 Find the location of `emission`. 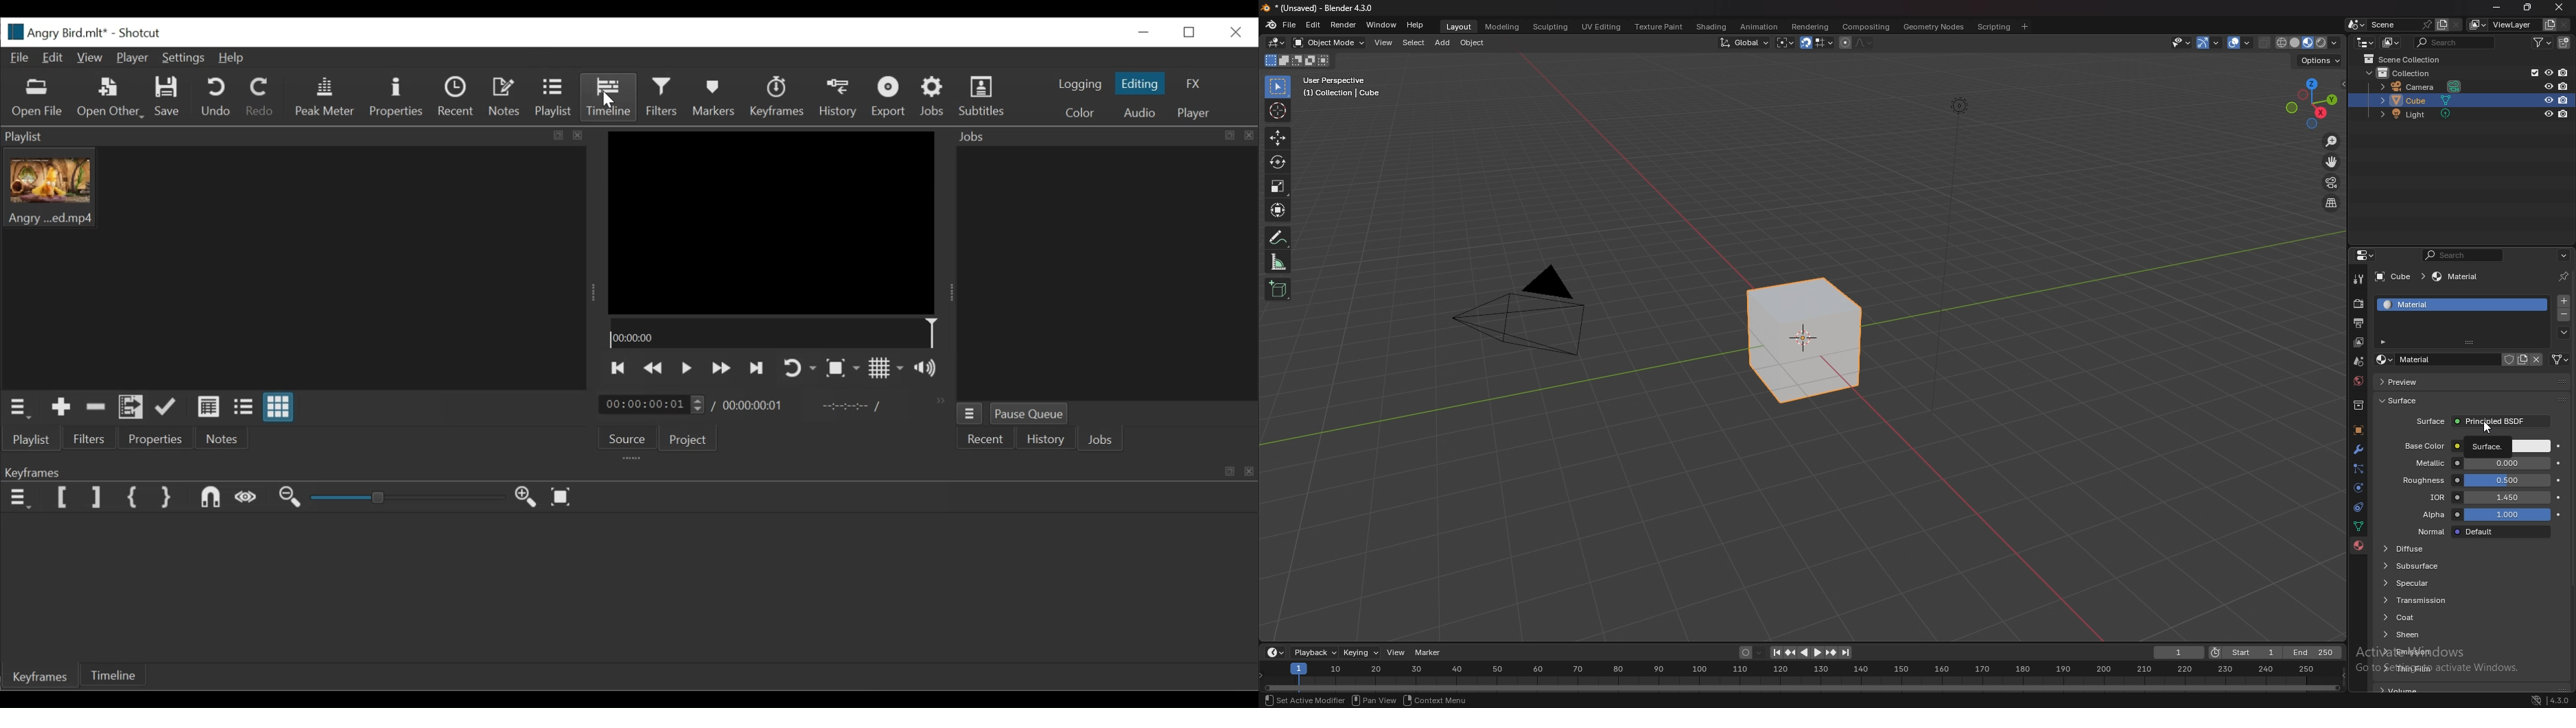

emission is located at coordinates (2438, 650).